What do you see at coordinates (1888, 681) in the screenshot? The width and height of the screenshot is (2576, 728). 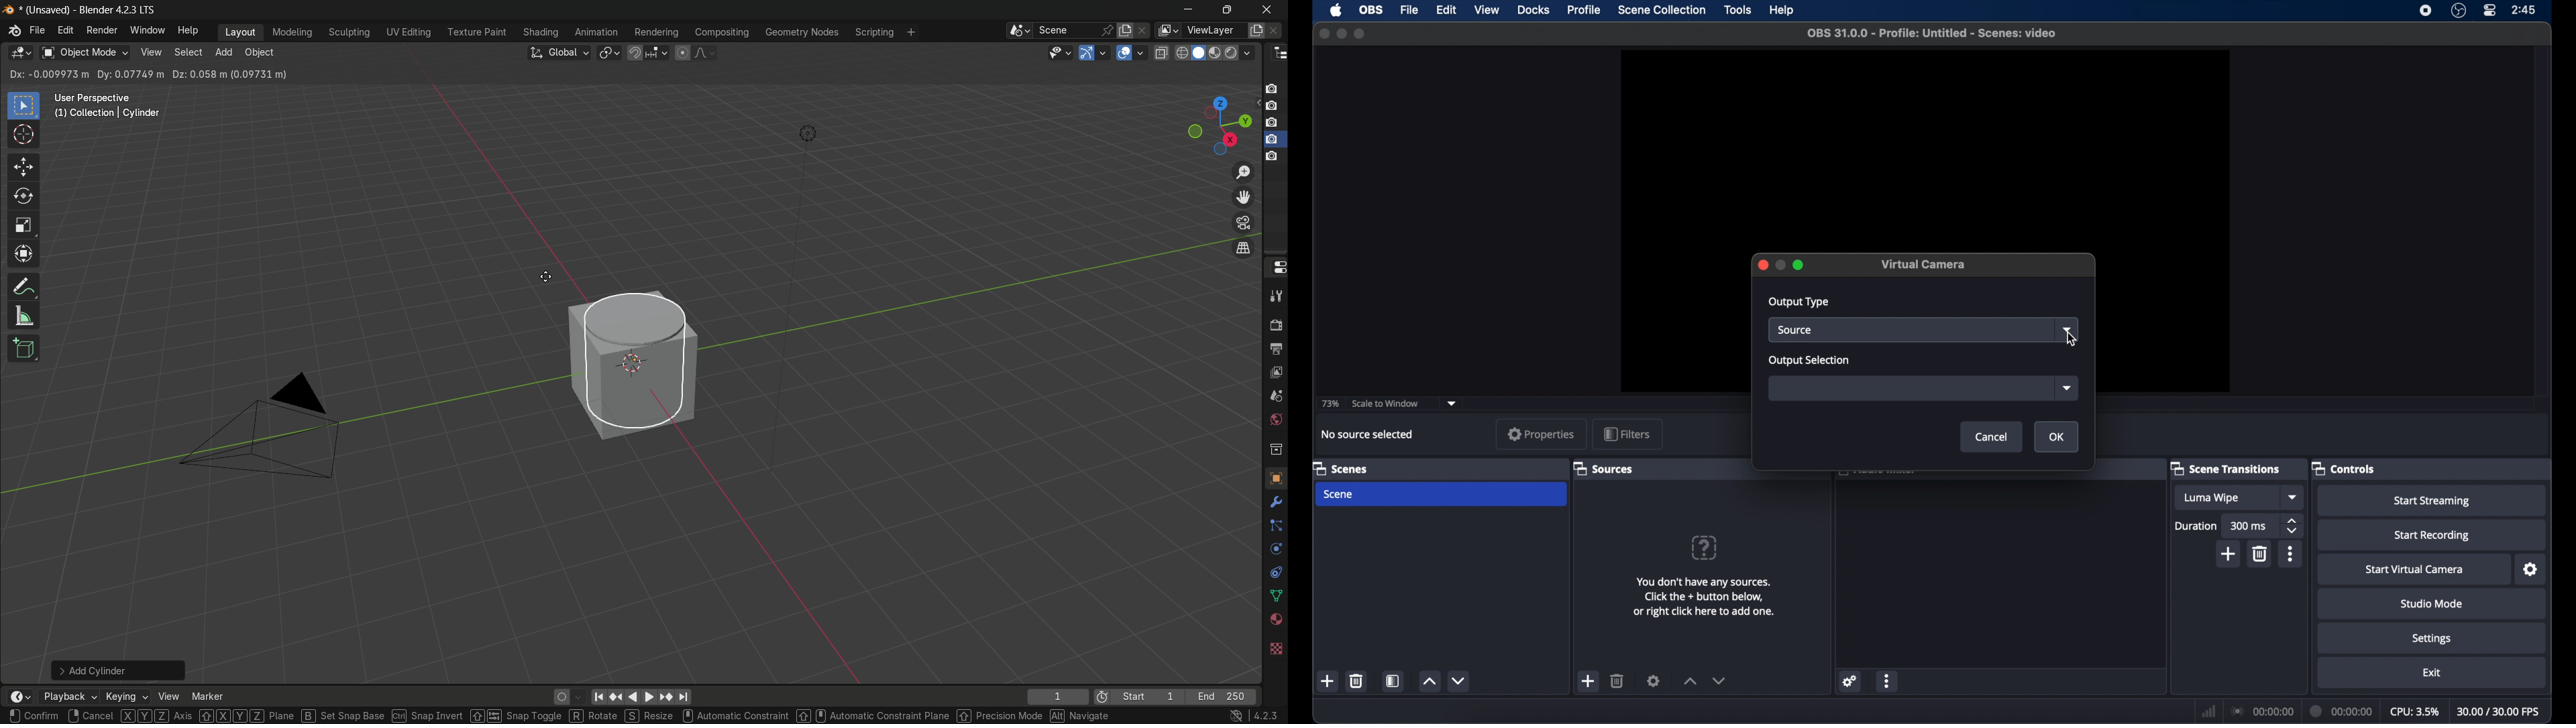 I see `more options` at bounding box center [1888, 681].